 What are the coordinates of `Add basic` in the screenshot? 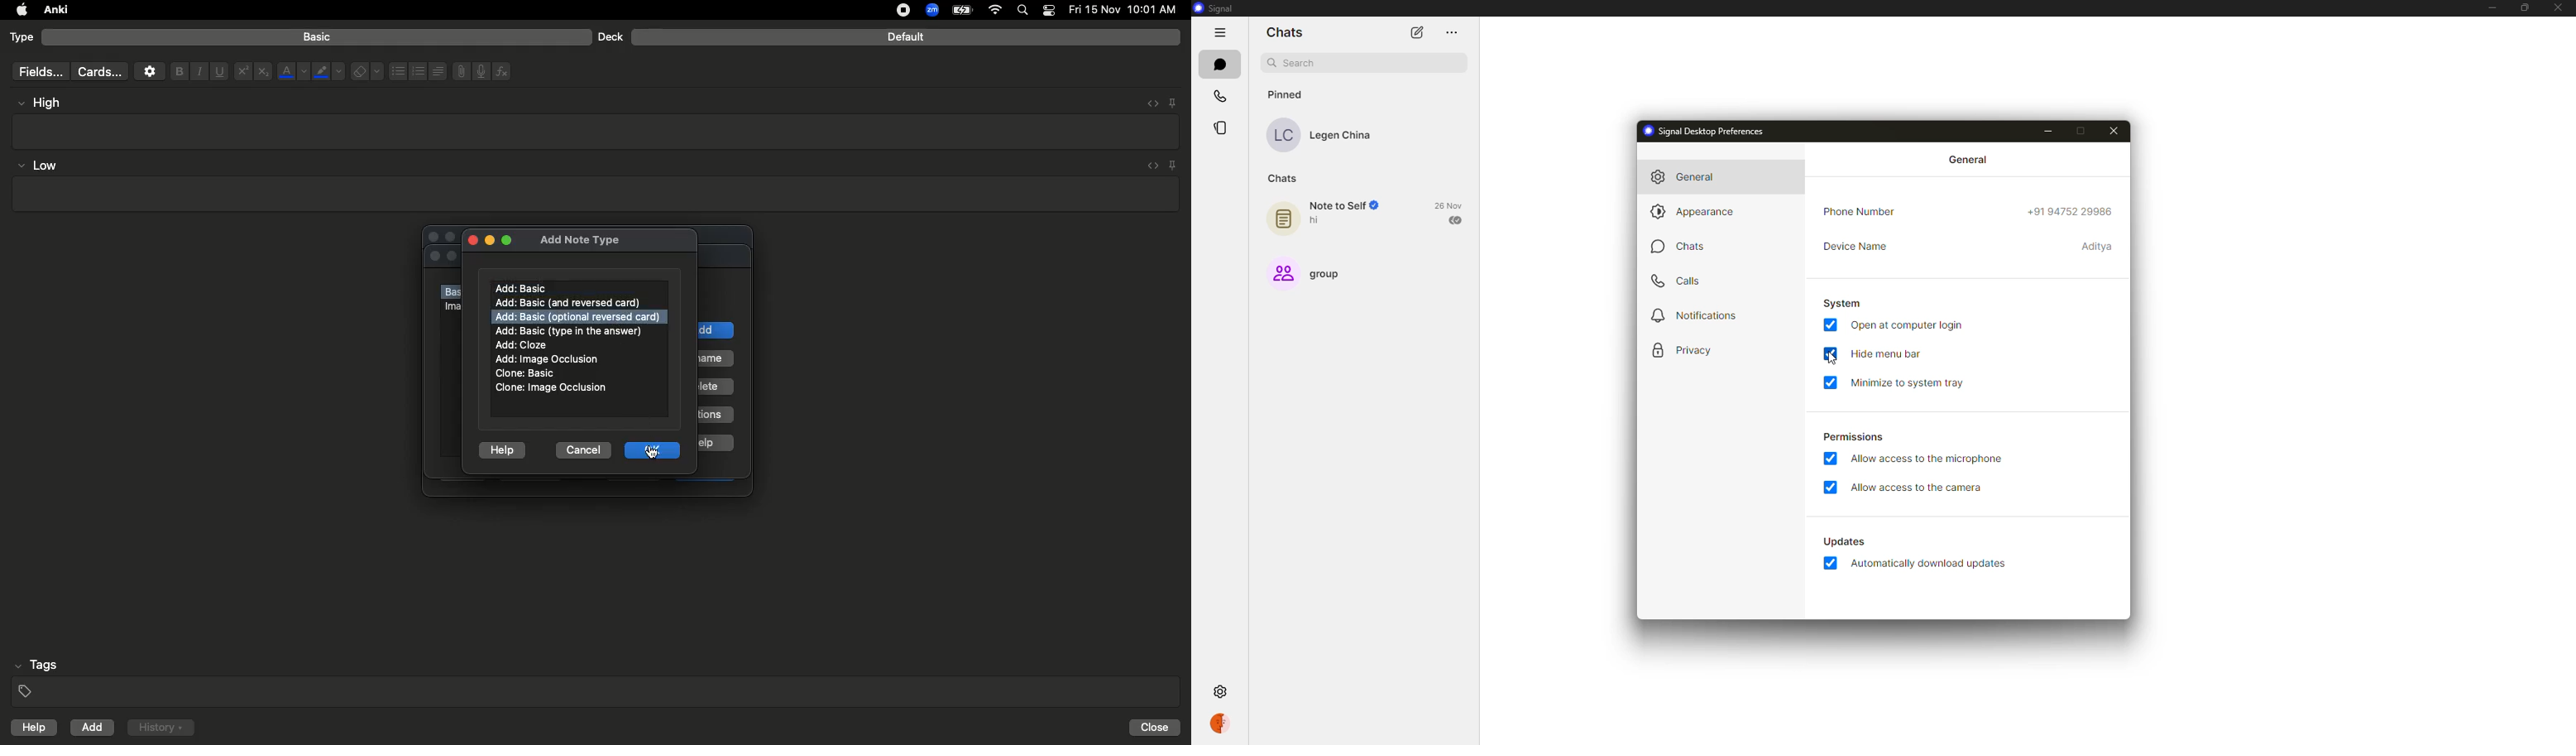 It's located at (524, 288).